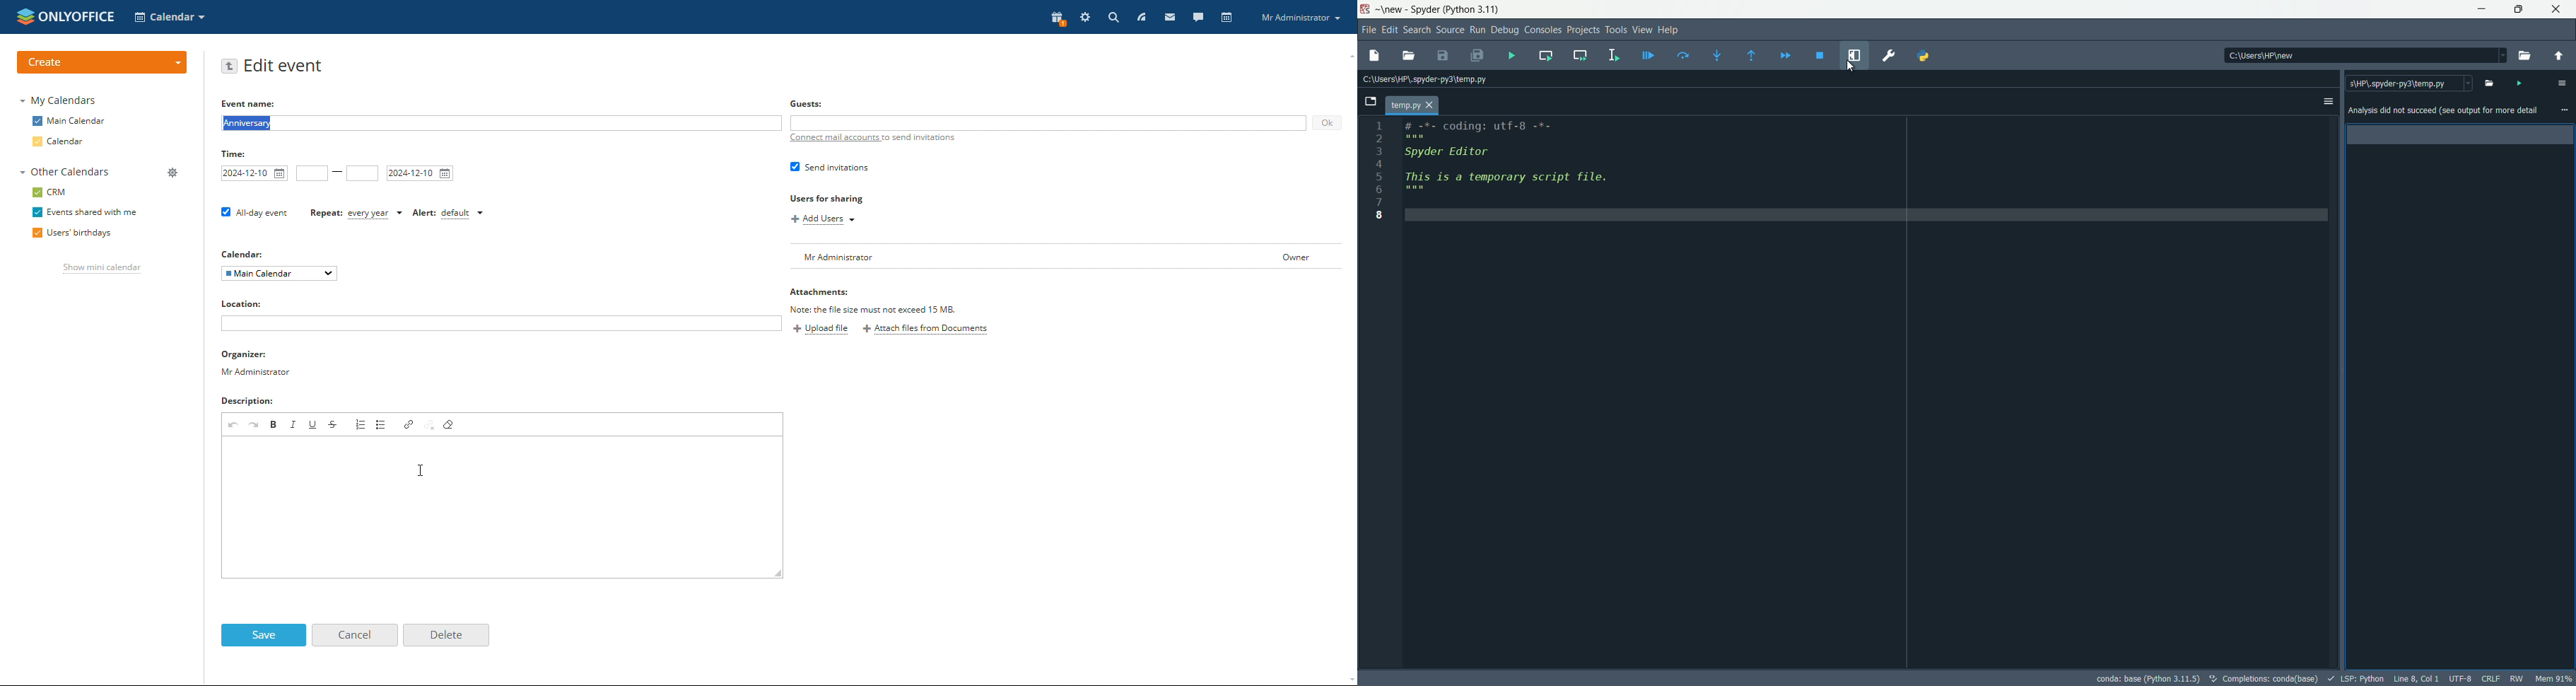  What do you see at coordinates (100, 269) in the screenshot?
I see `show mini calendar` at bounding box center [100, 269].